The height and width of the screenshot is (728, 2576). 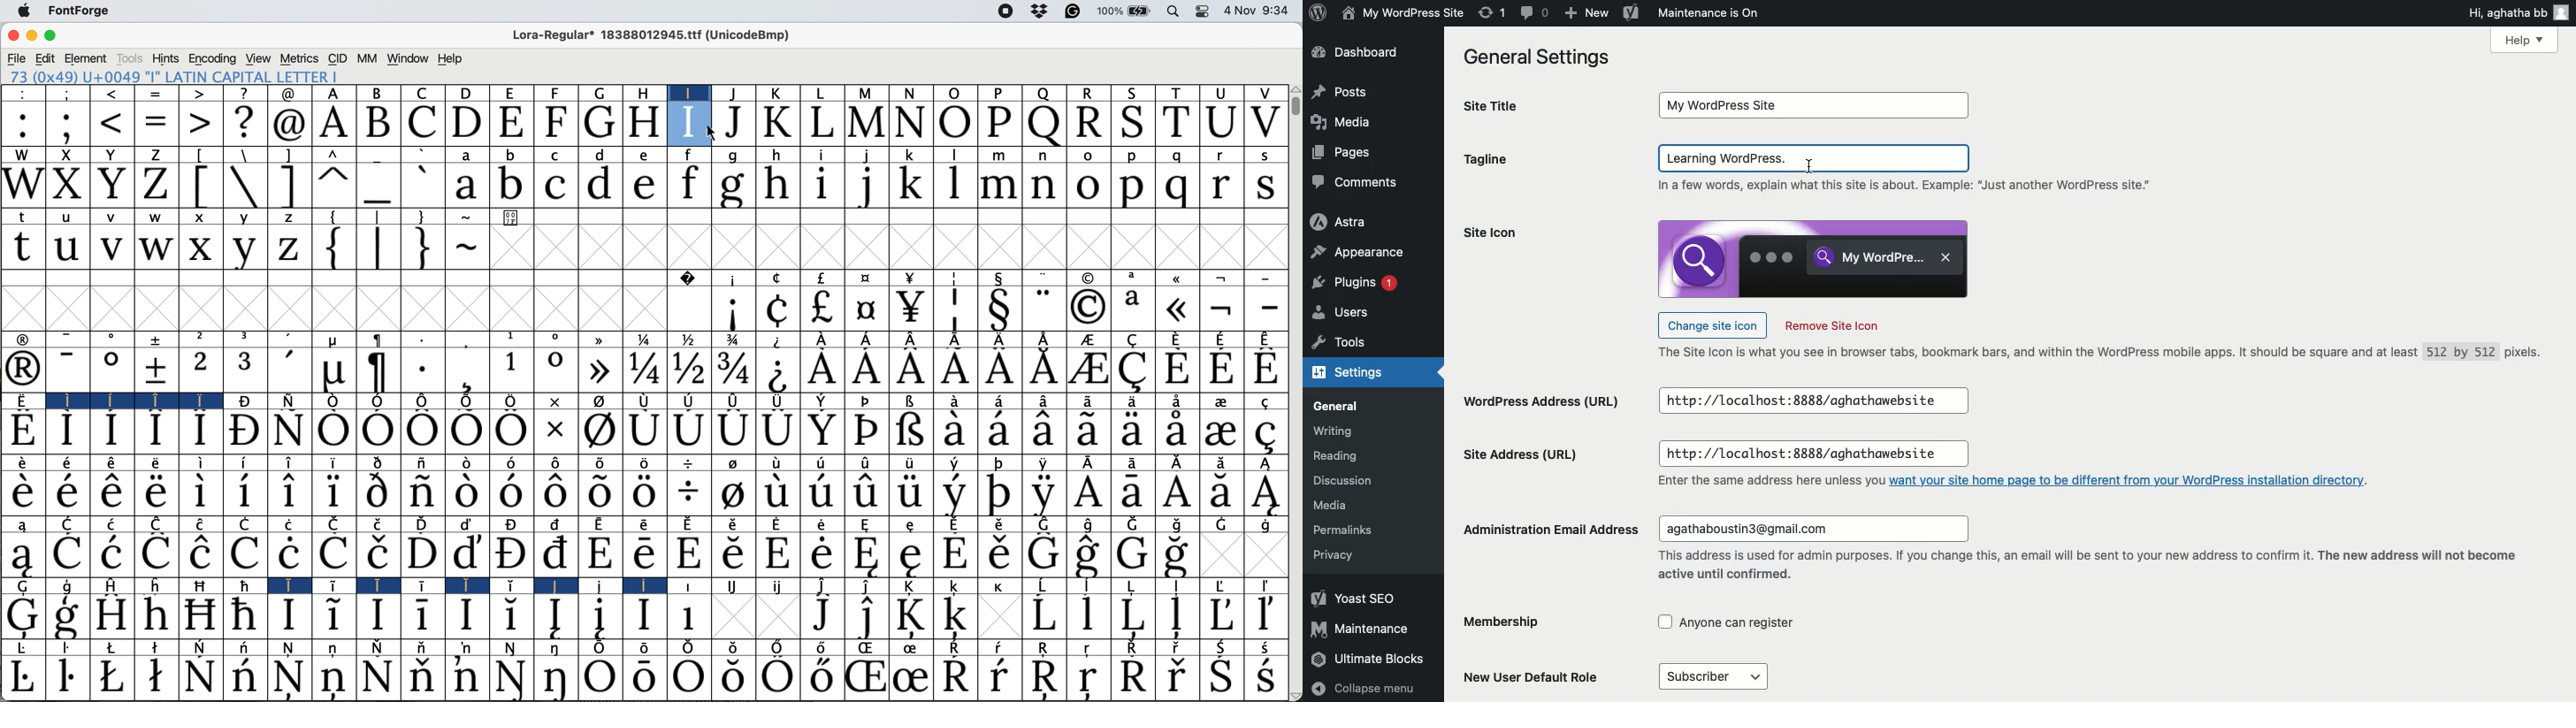 What do you see at coordinates (467, 493) in the screenshot?
I see `Symbol` at bounding box center [467, 493].